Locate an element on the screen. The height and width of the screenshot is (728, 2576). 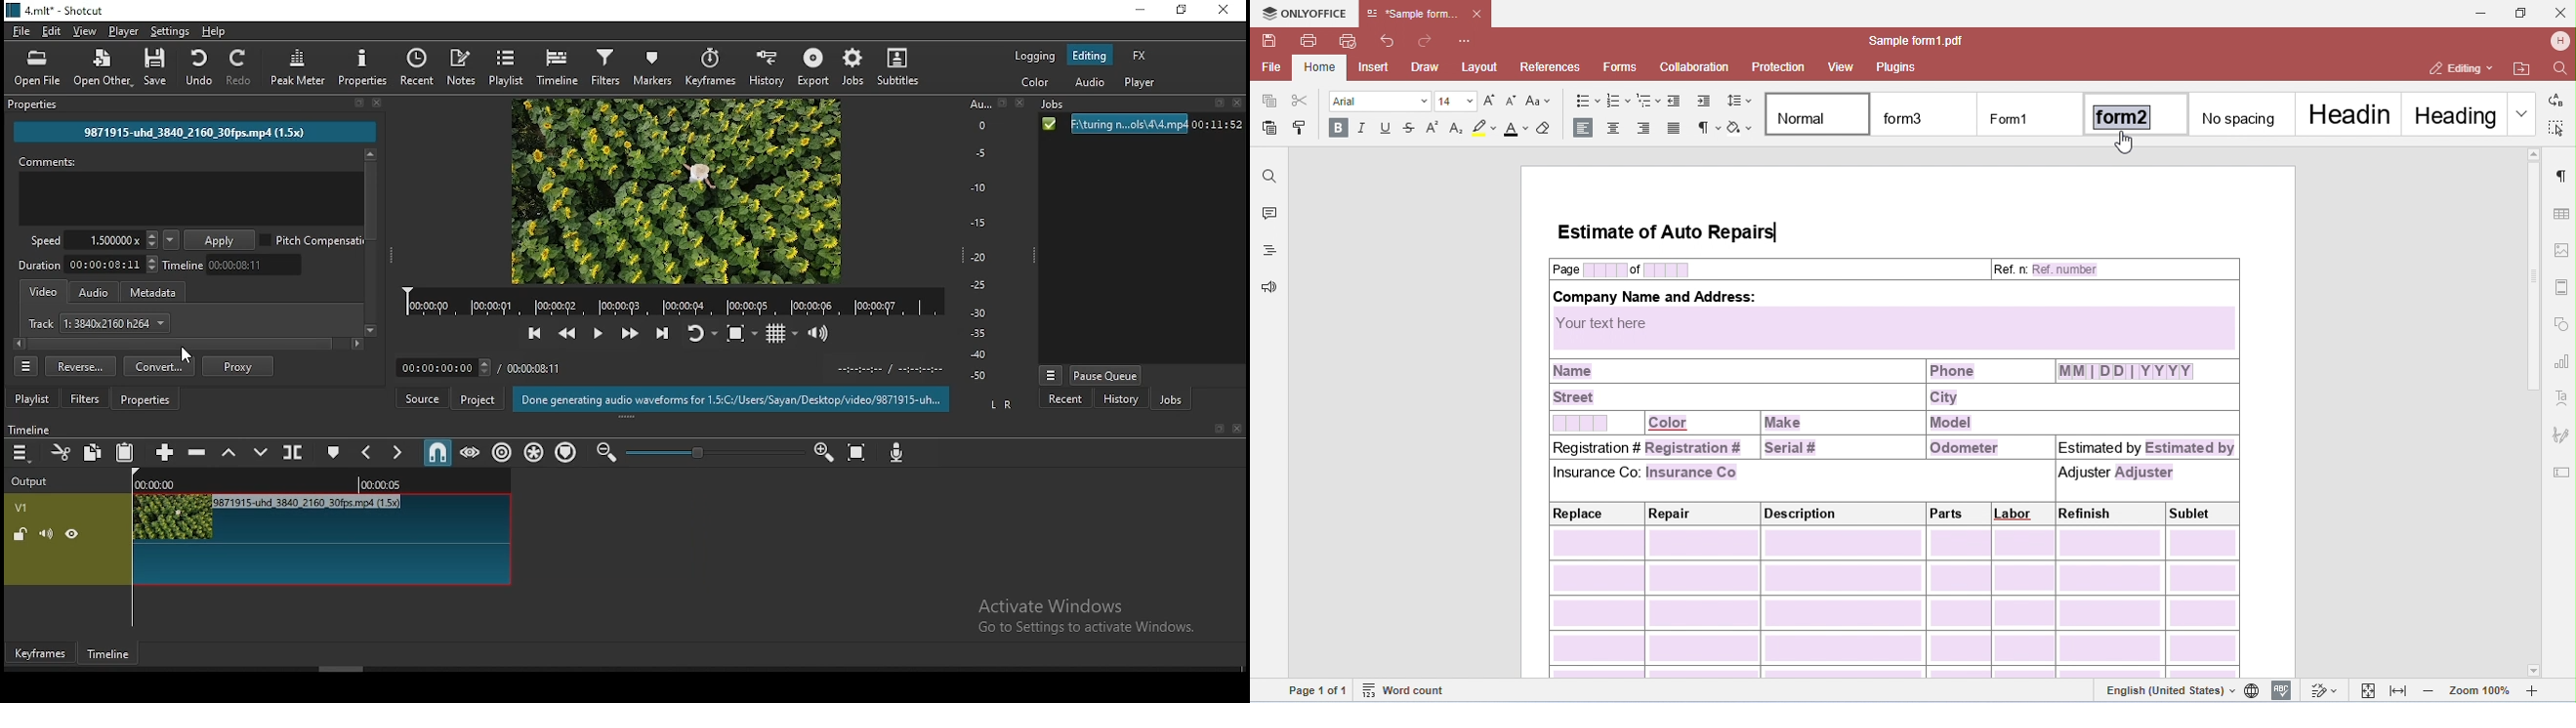
timeline is located at coordinates (109, 654).